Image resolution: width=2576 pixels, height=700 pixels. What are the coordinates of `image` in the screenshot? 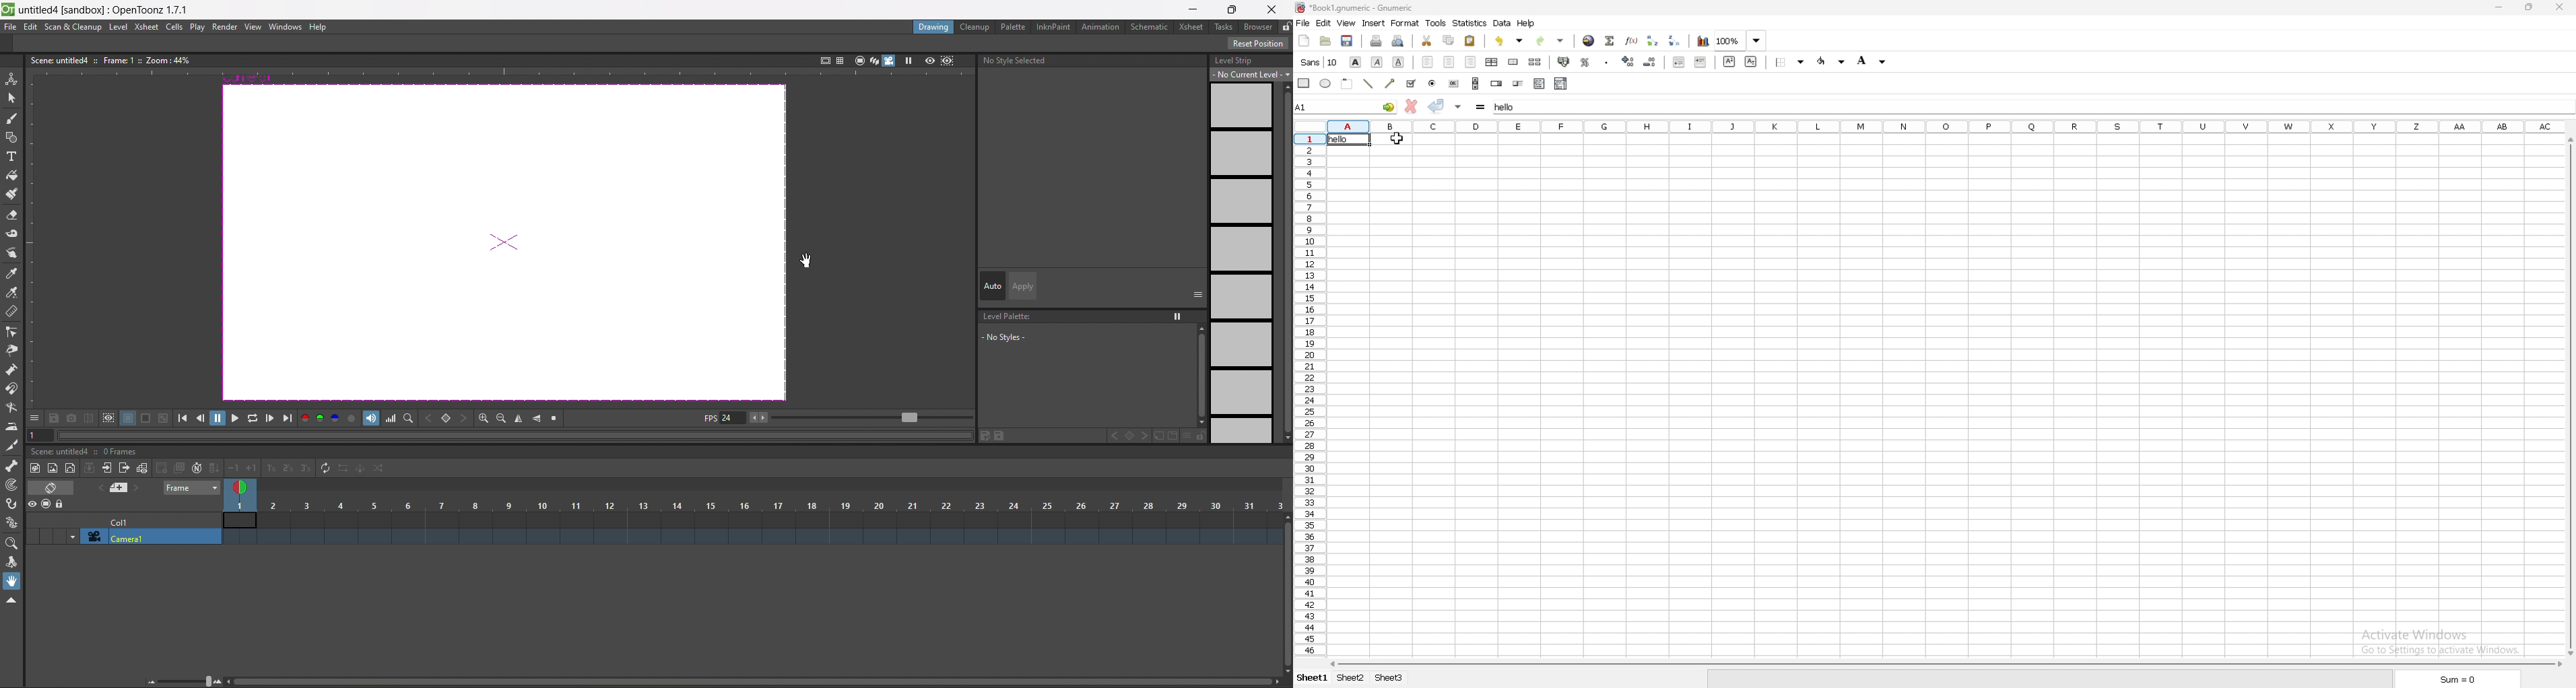 It's located at (501, 245).